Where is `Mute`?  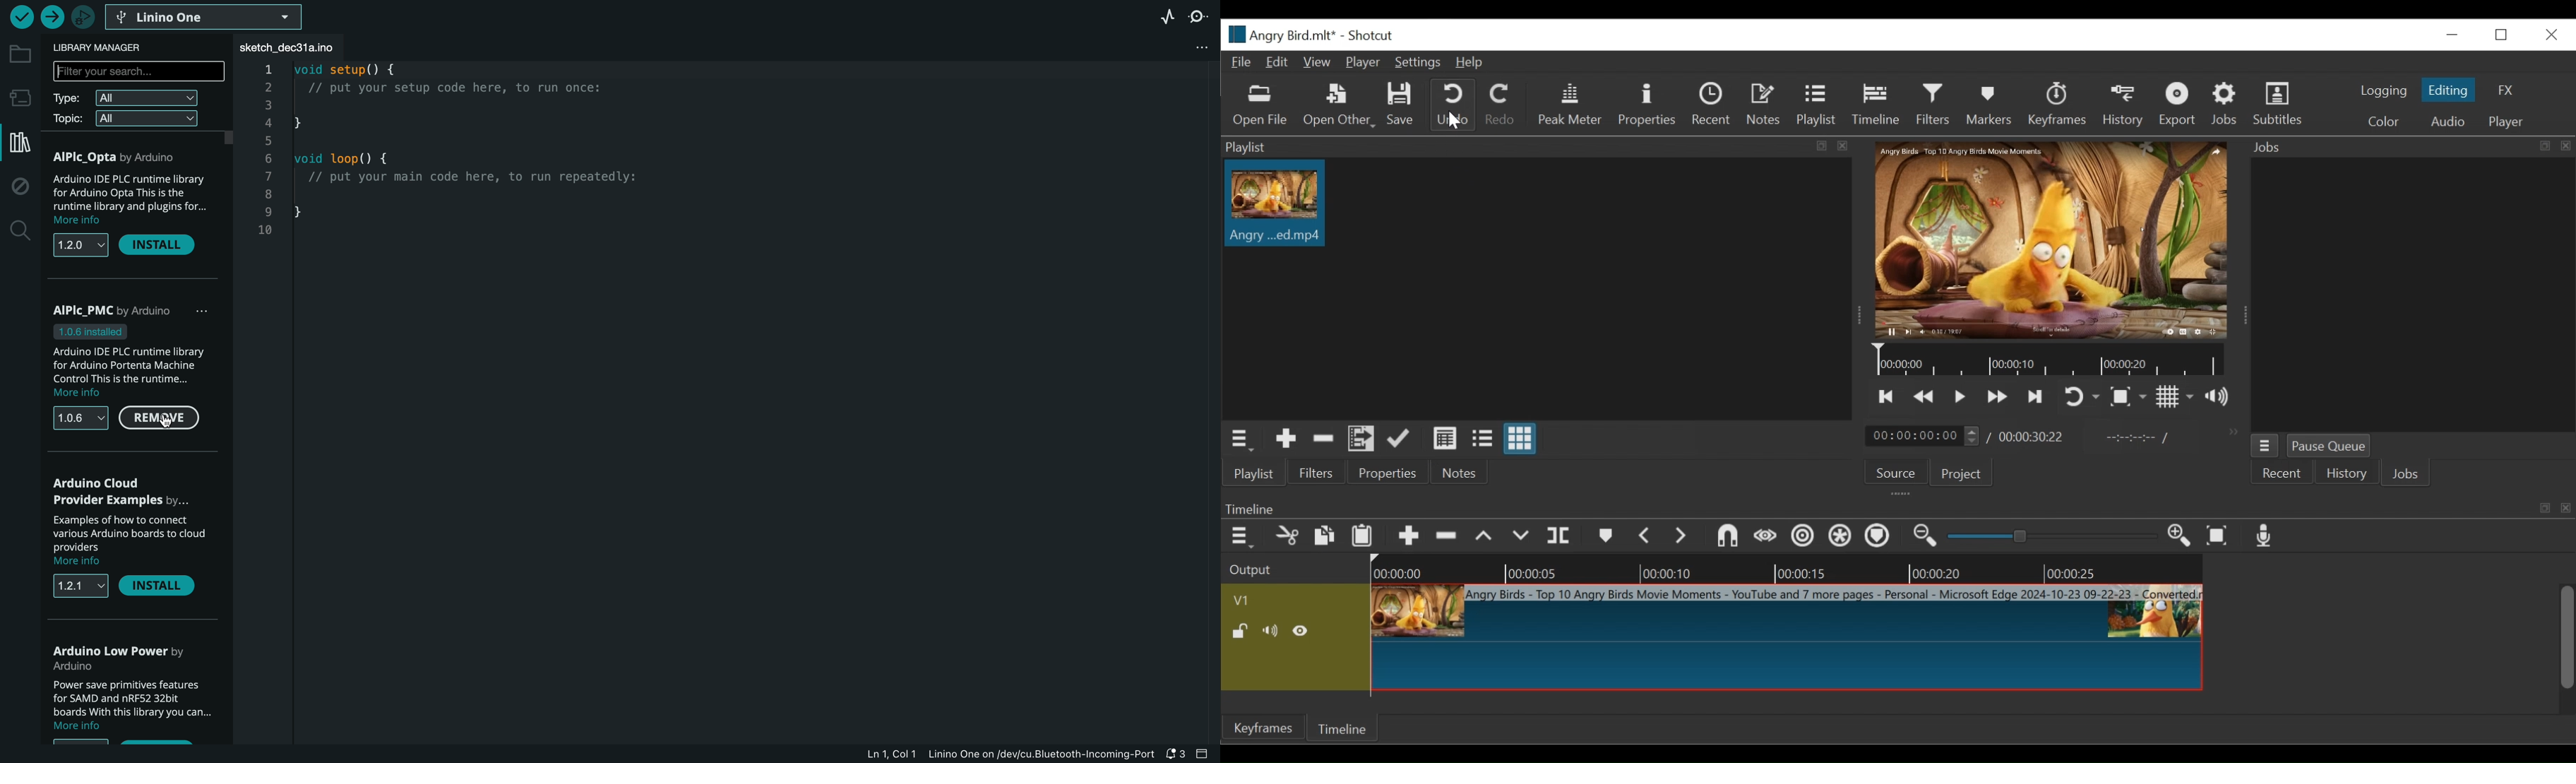
Mute is located at coordinates (1272, 631).